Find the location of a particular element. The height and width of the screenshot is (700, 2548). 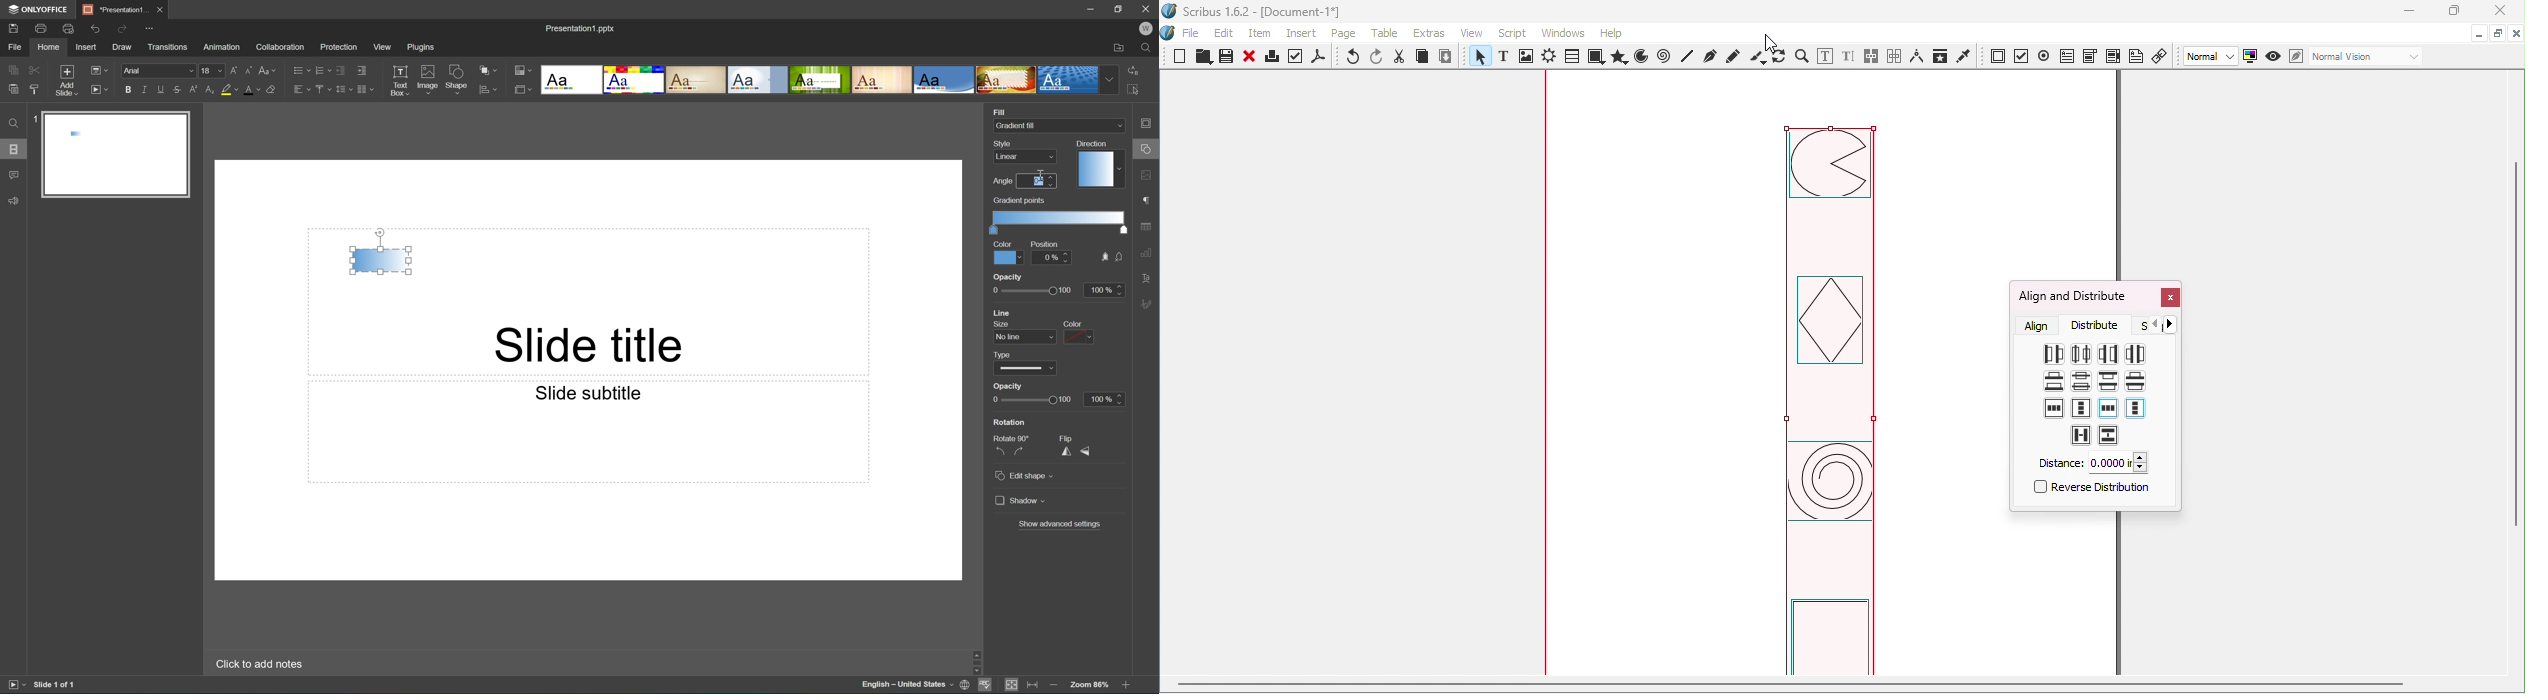

New is located at coordinates (1180, 56).